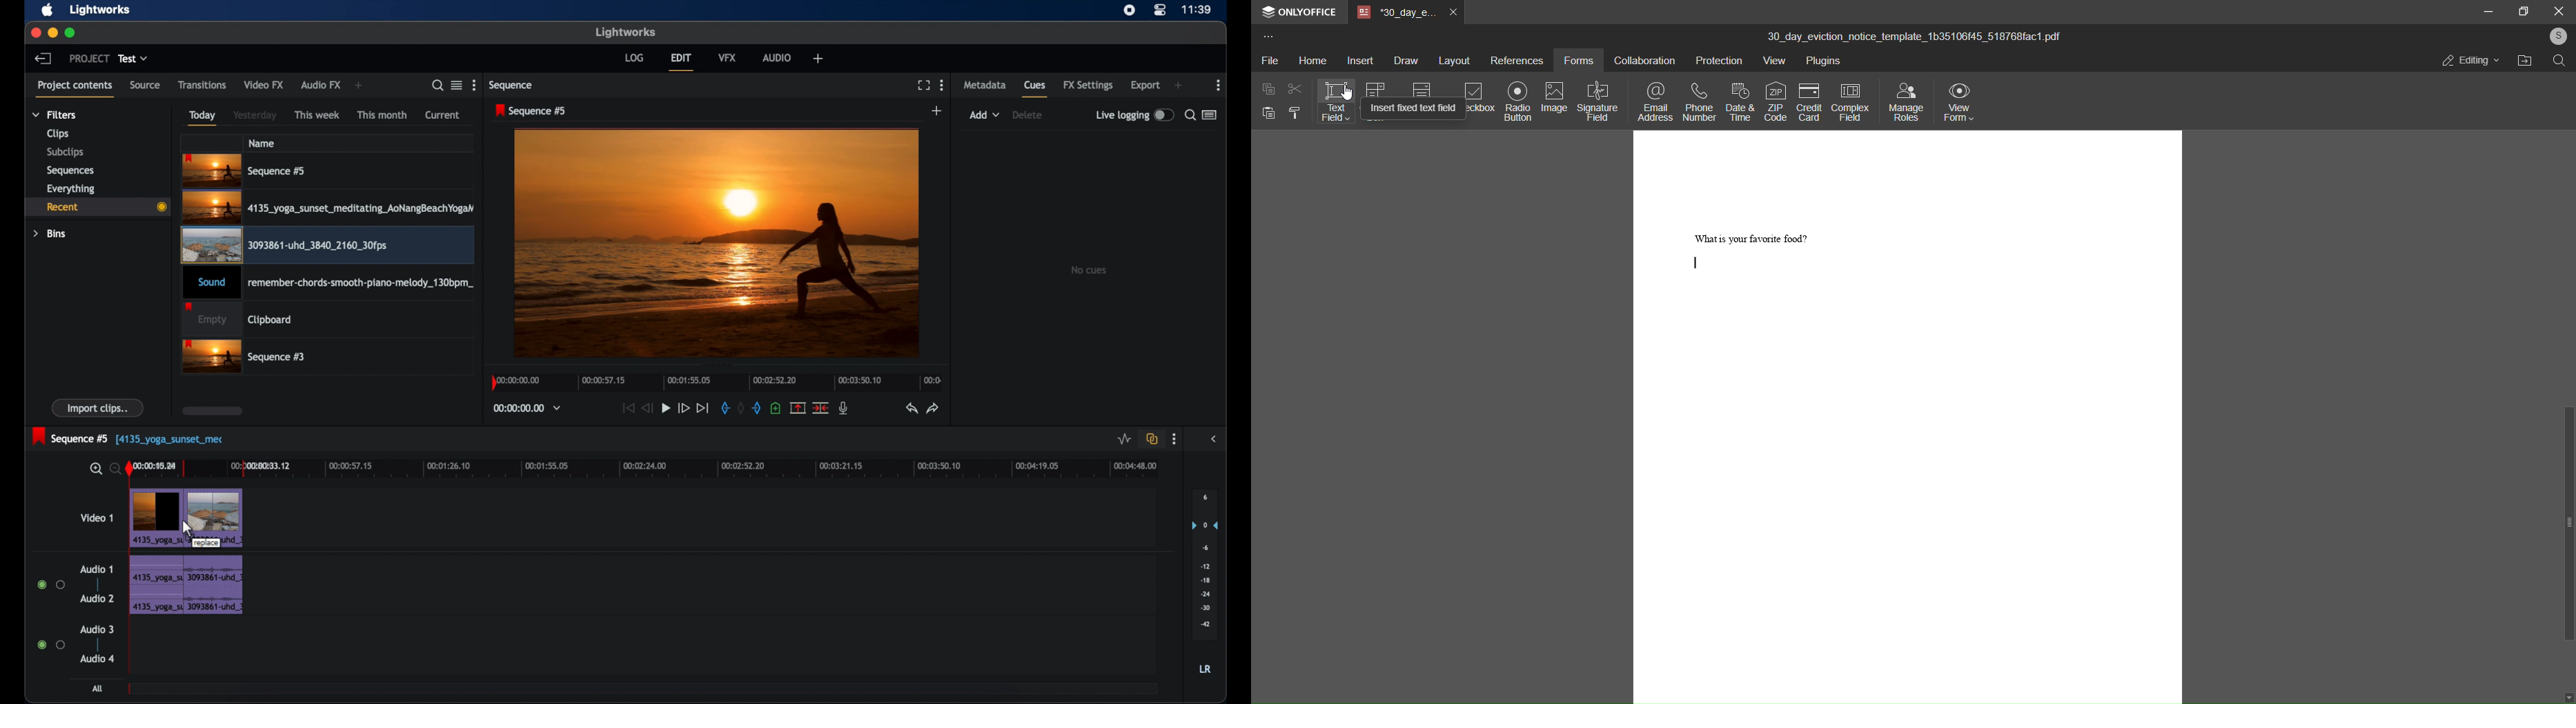 Image resolution: width=2576 pixels, height=728 pixels. What do you see at coordinates (358, 85) in the screenshot?
I see `add` at bounding box center [358, 85].